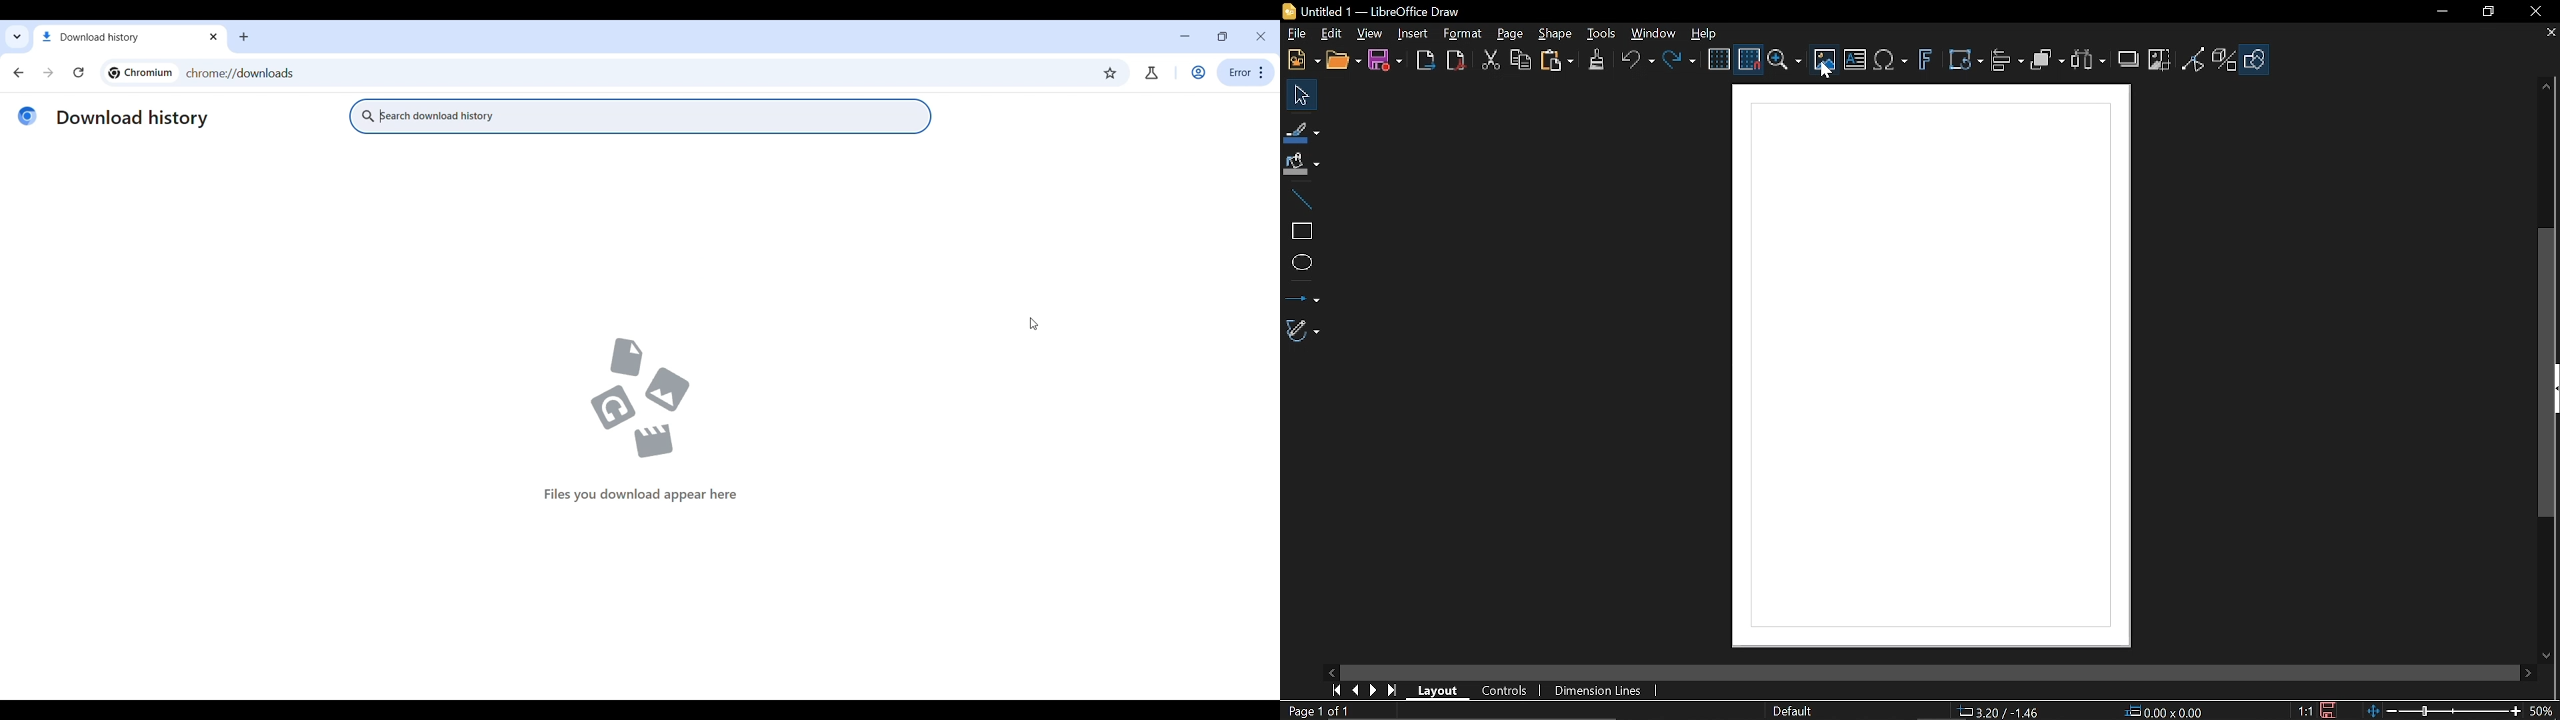 This screenshot has height=728, width=2576. I want to click on download history , so click(131, 119).